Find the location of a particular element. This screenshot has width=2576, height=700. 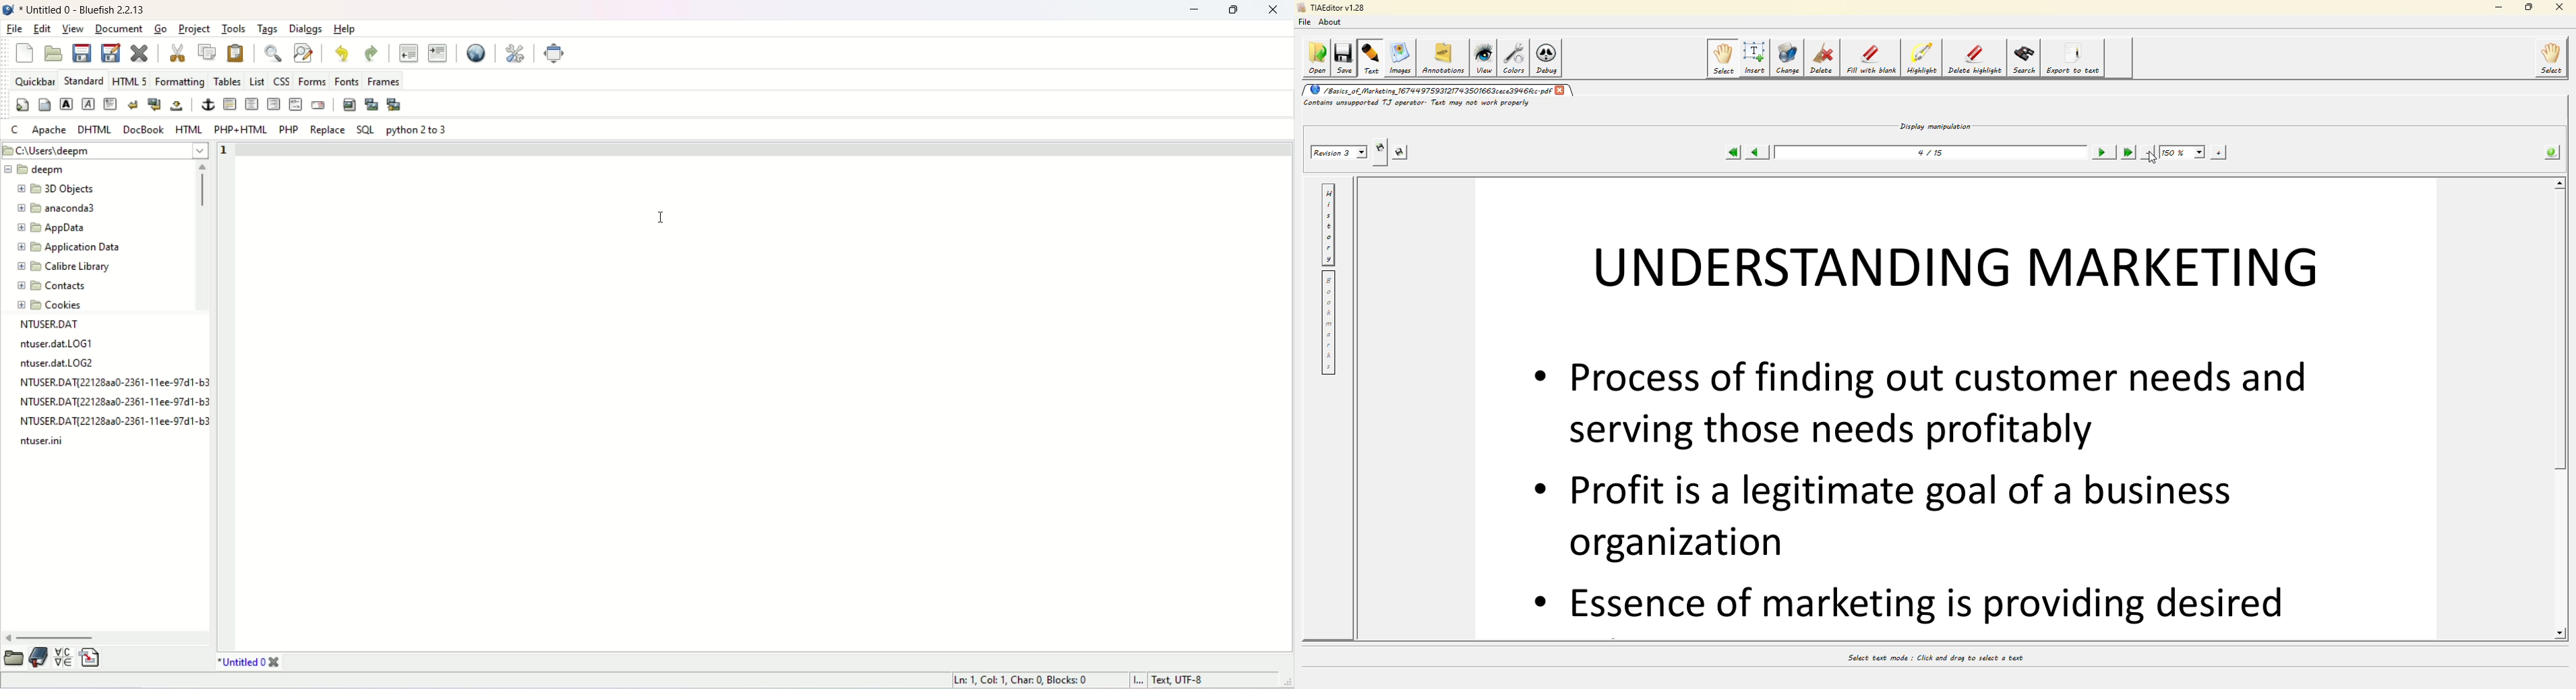

insert images is located at coordinates (347, 107).